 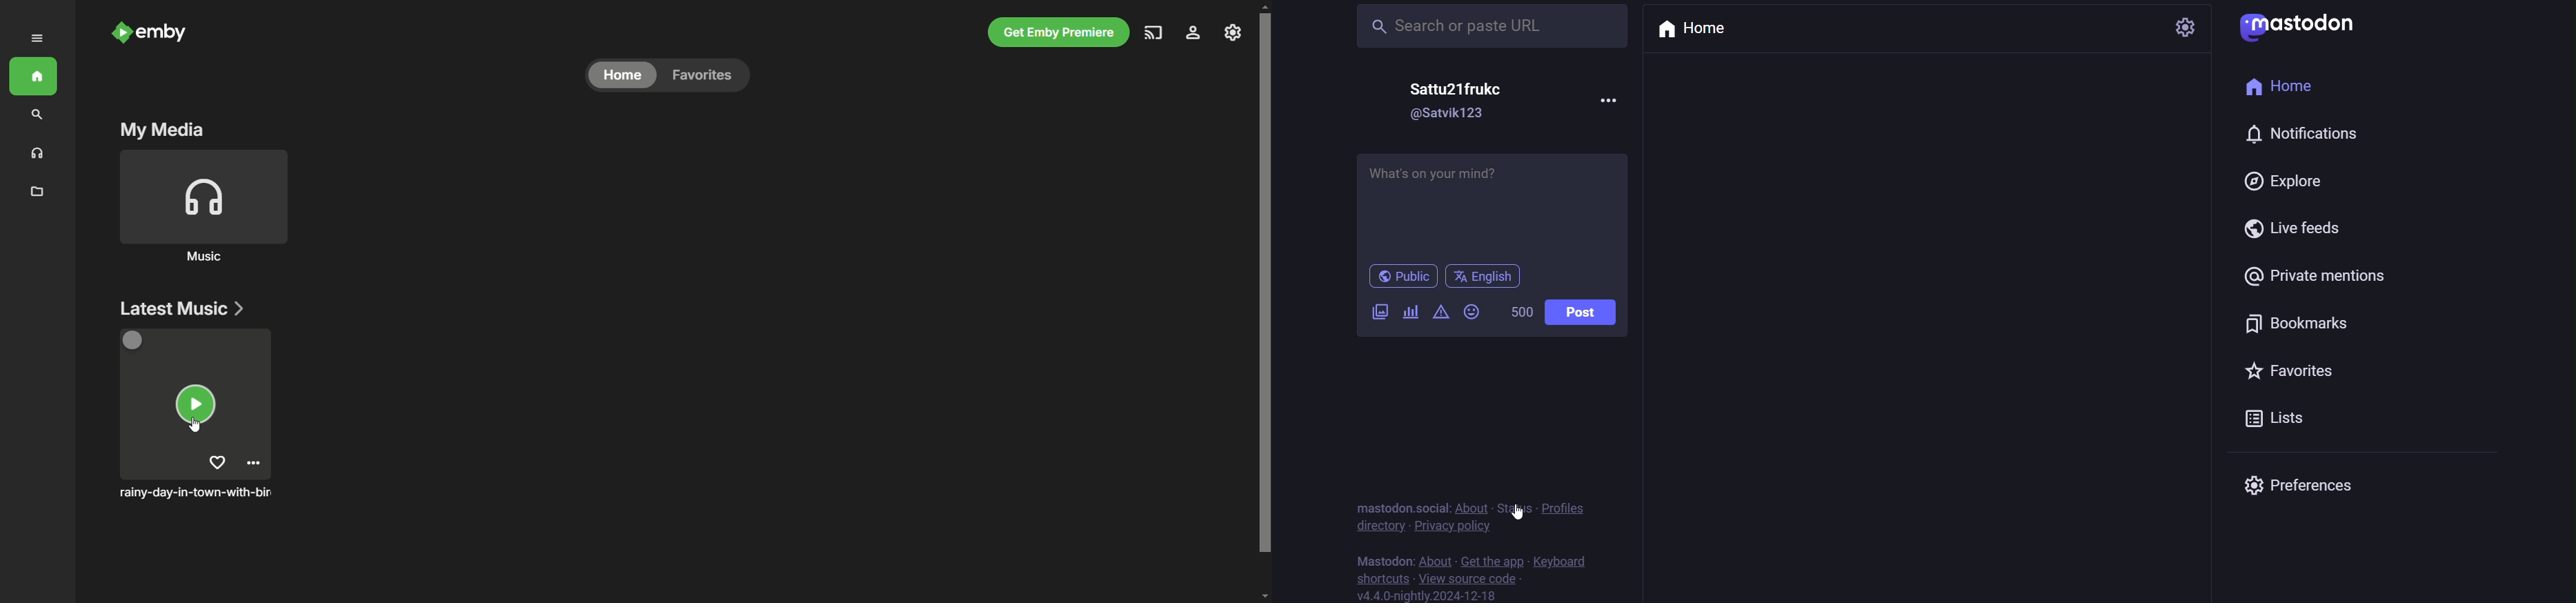 What do you see at coordinates (2295, 28) in the screenshot?
I see `logo` at bounding box center [2295, 28].